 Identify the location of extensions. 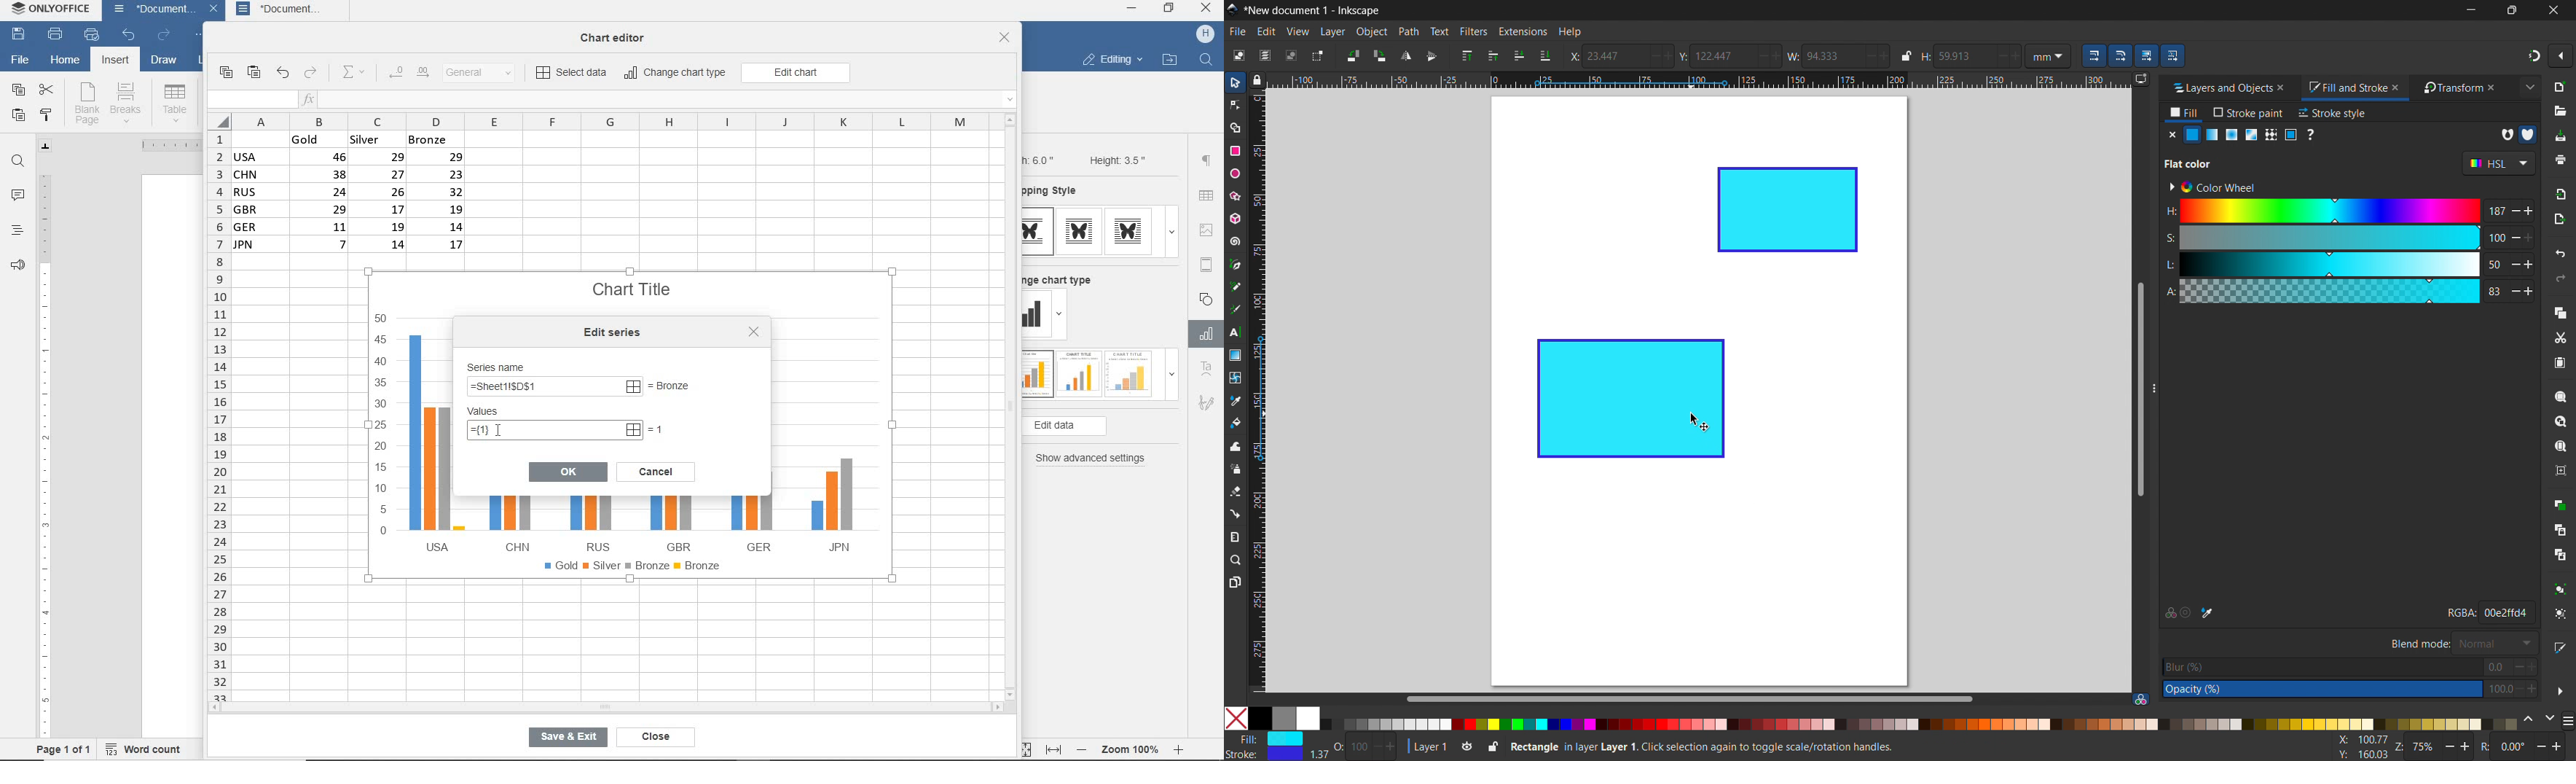
(1522, 31).